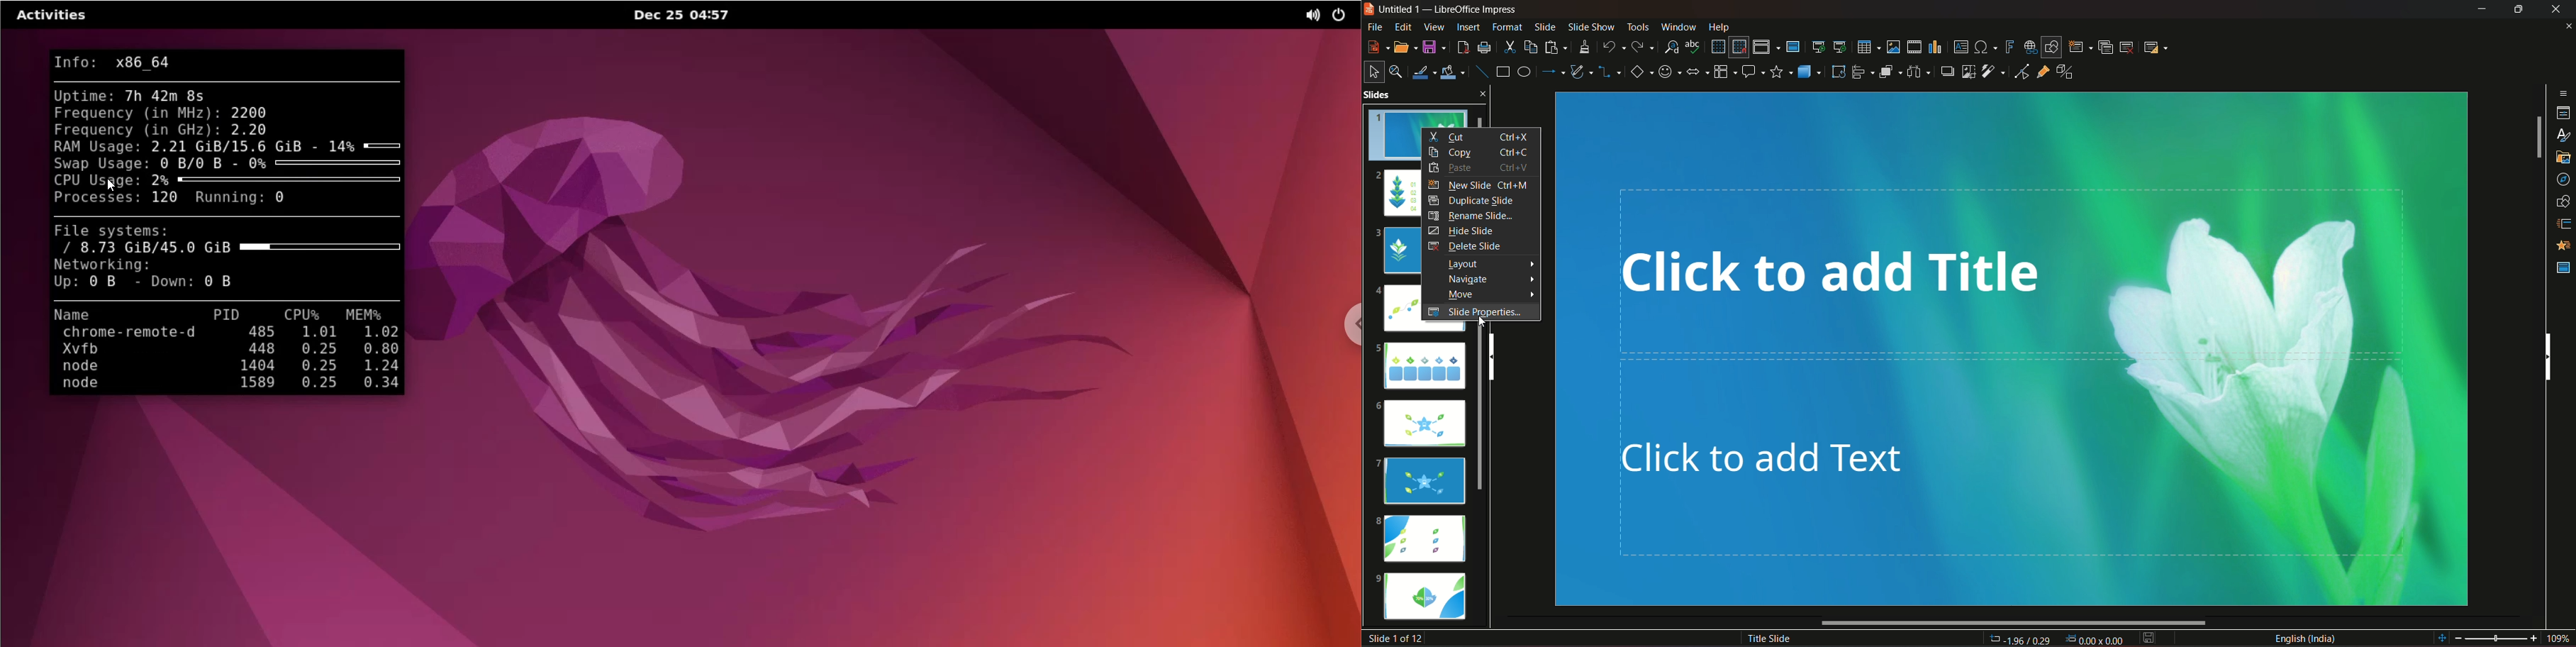 The image size is (2576, 672). Describe the element at coordinates (2157, 46) in the screenshot. I see `slide layout` at that location.